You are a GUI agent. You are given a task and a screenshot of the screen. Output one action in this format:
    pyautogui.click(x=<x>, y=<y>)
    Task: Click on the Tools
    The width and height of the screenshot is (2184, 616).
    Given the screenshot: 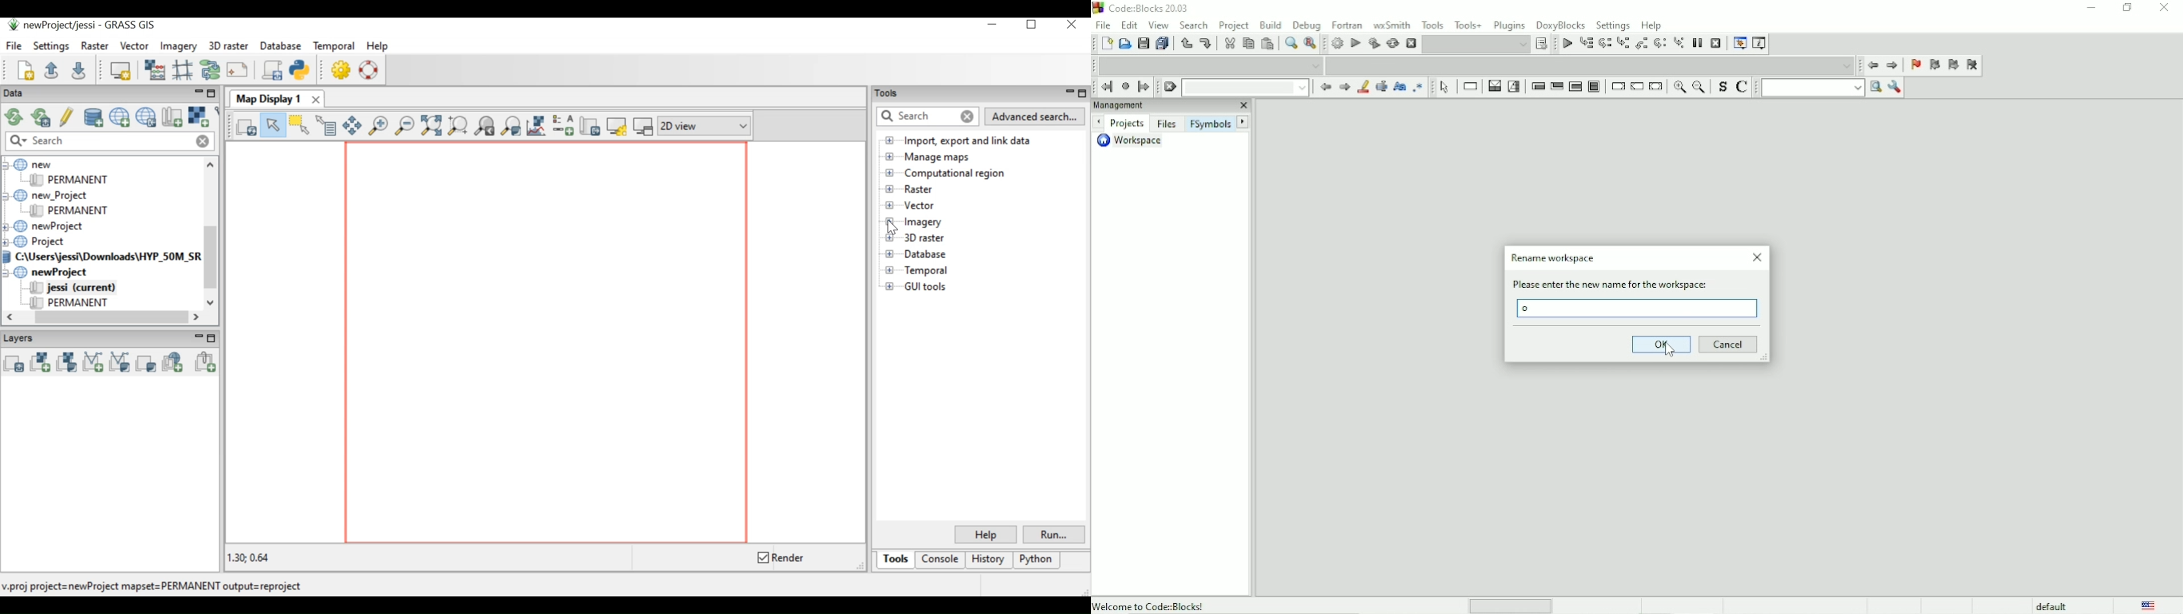 What is the action you would take?
    pyautogui.click(x=1433, y=24)
    